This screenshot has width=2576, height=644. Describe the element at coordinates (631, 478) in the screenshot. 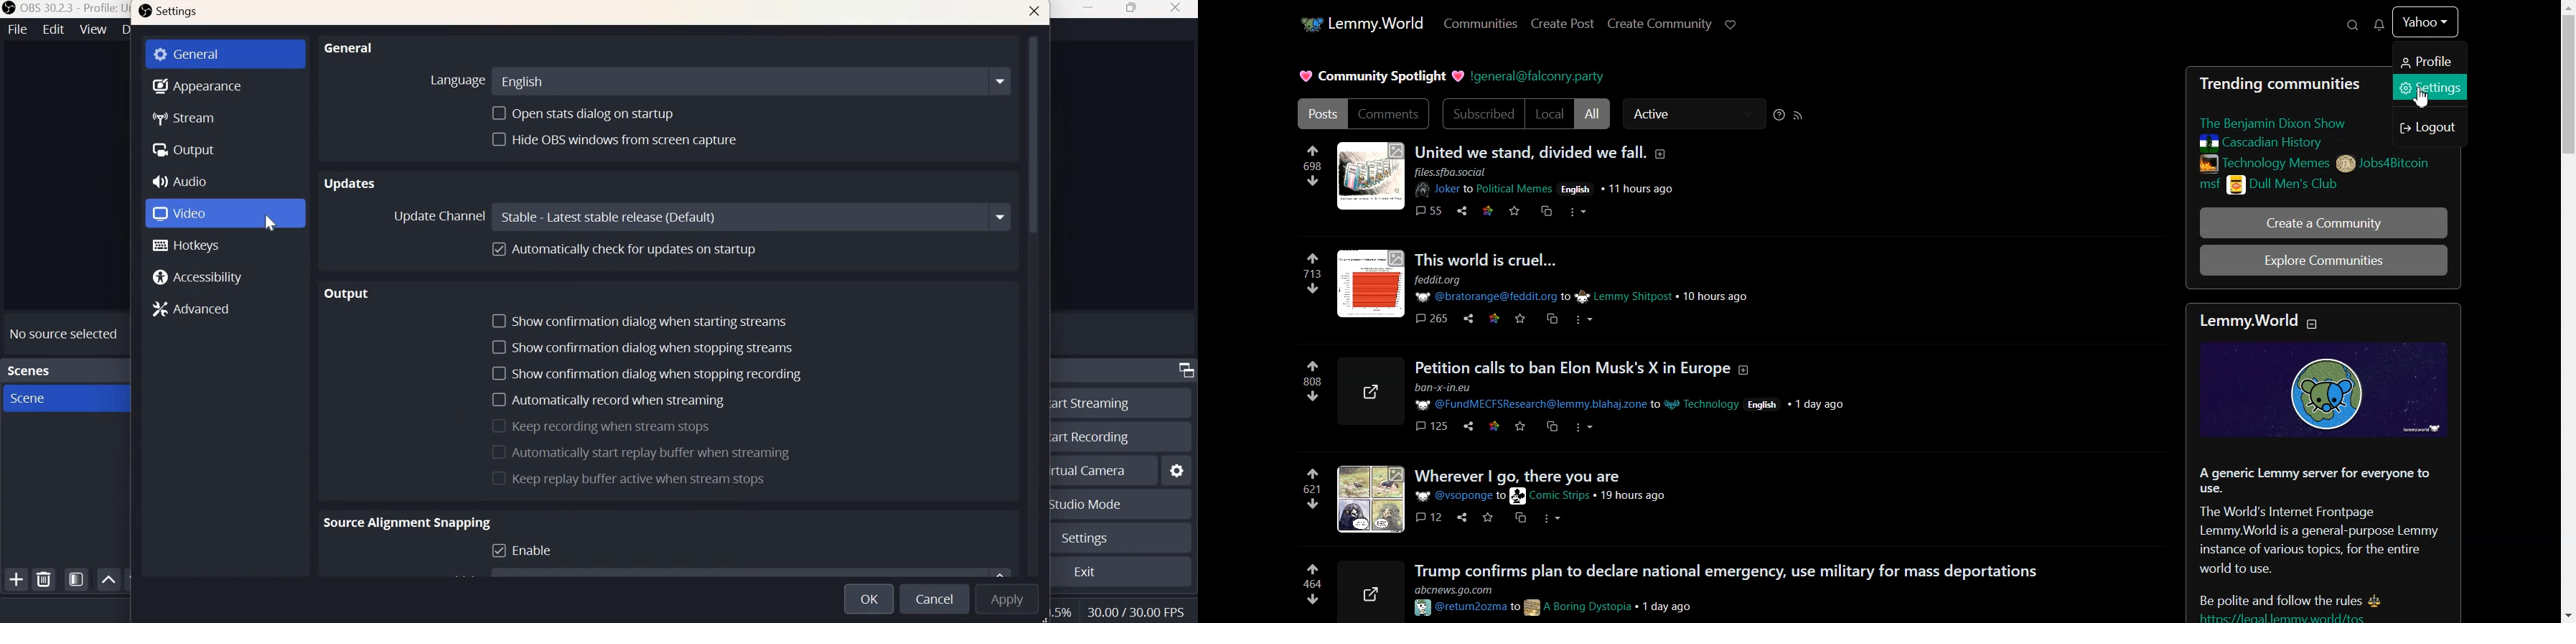

I see `Keep replay buffer active when stream stops` at that location.